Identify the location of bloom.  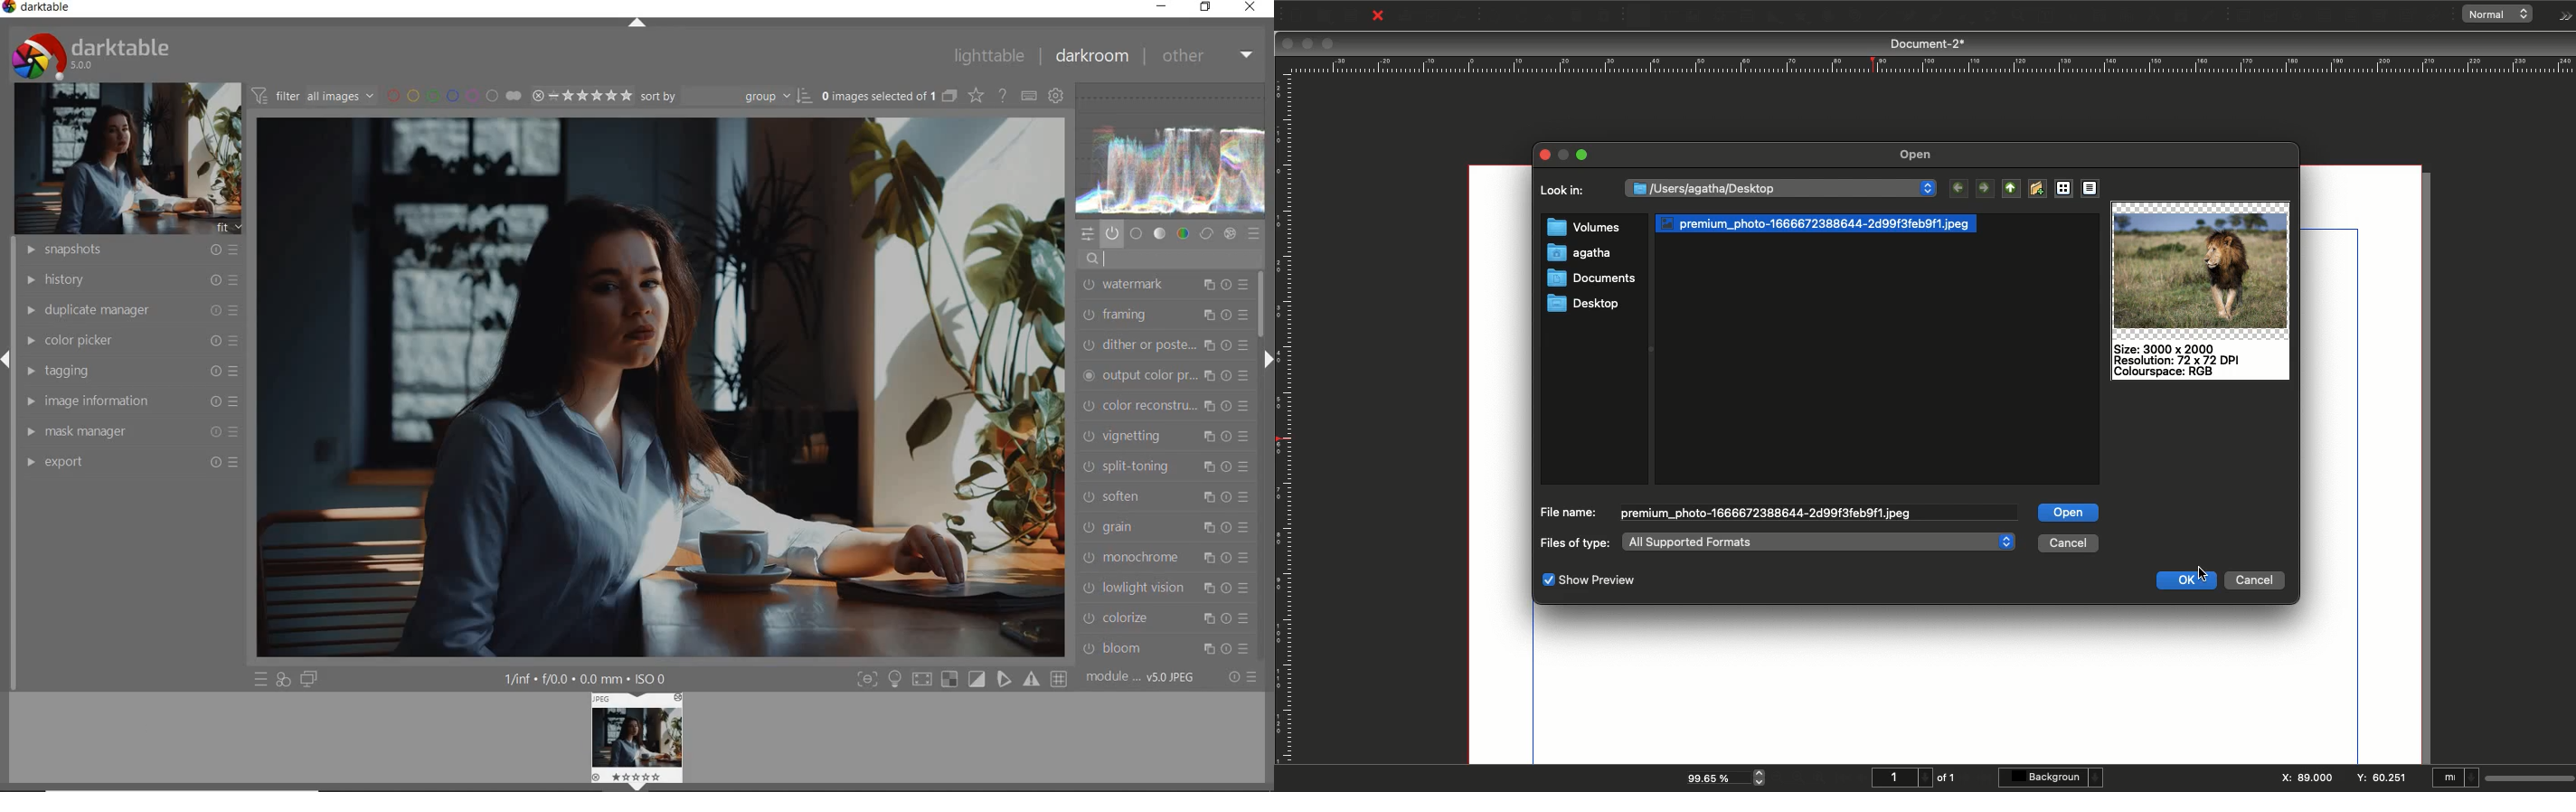
(1165, 649).